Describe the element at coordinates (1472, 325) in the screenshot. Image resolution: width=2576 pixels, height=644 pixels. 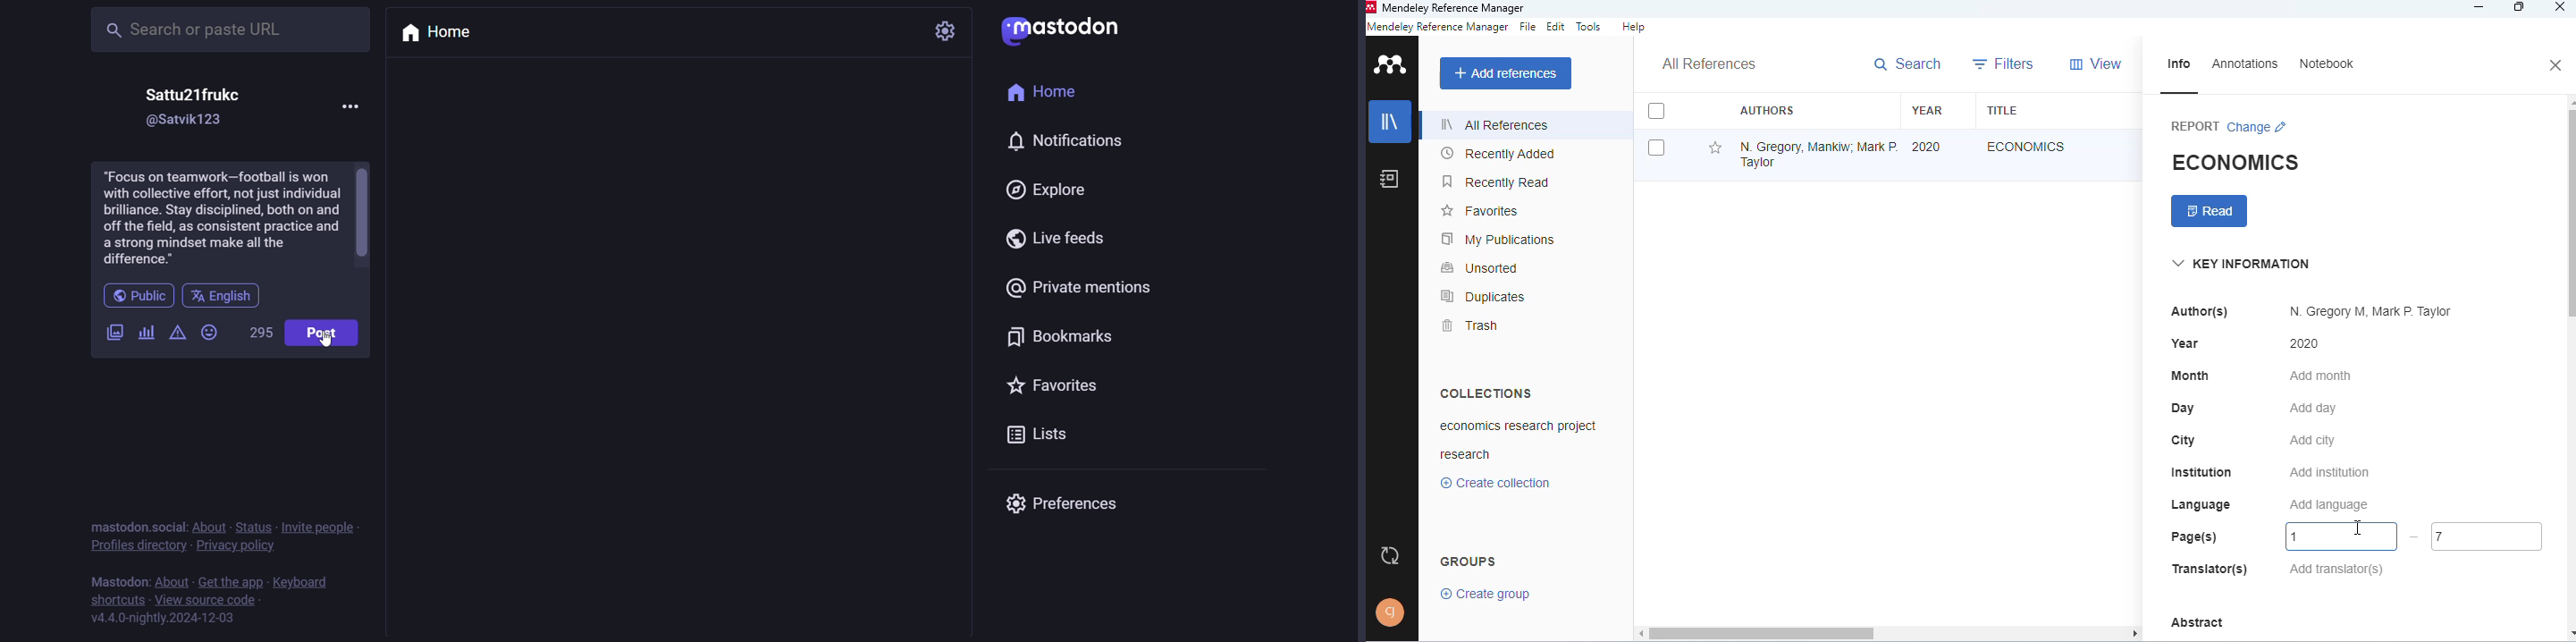
I see `trash` at that location.